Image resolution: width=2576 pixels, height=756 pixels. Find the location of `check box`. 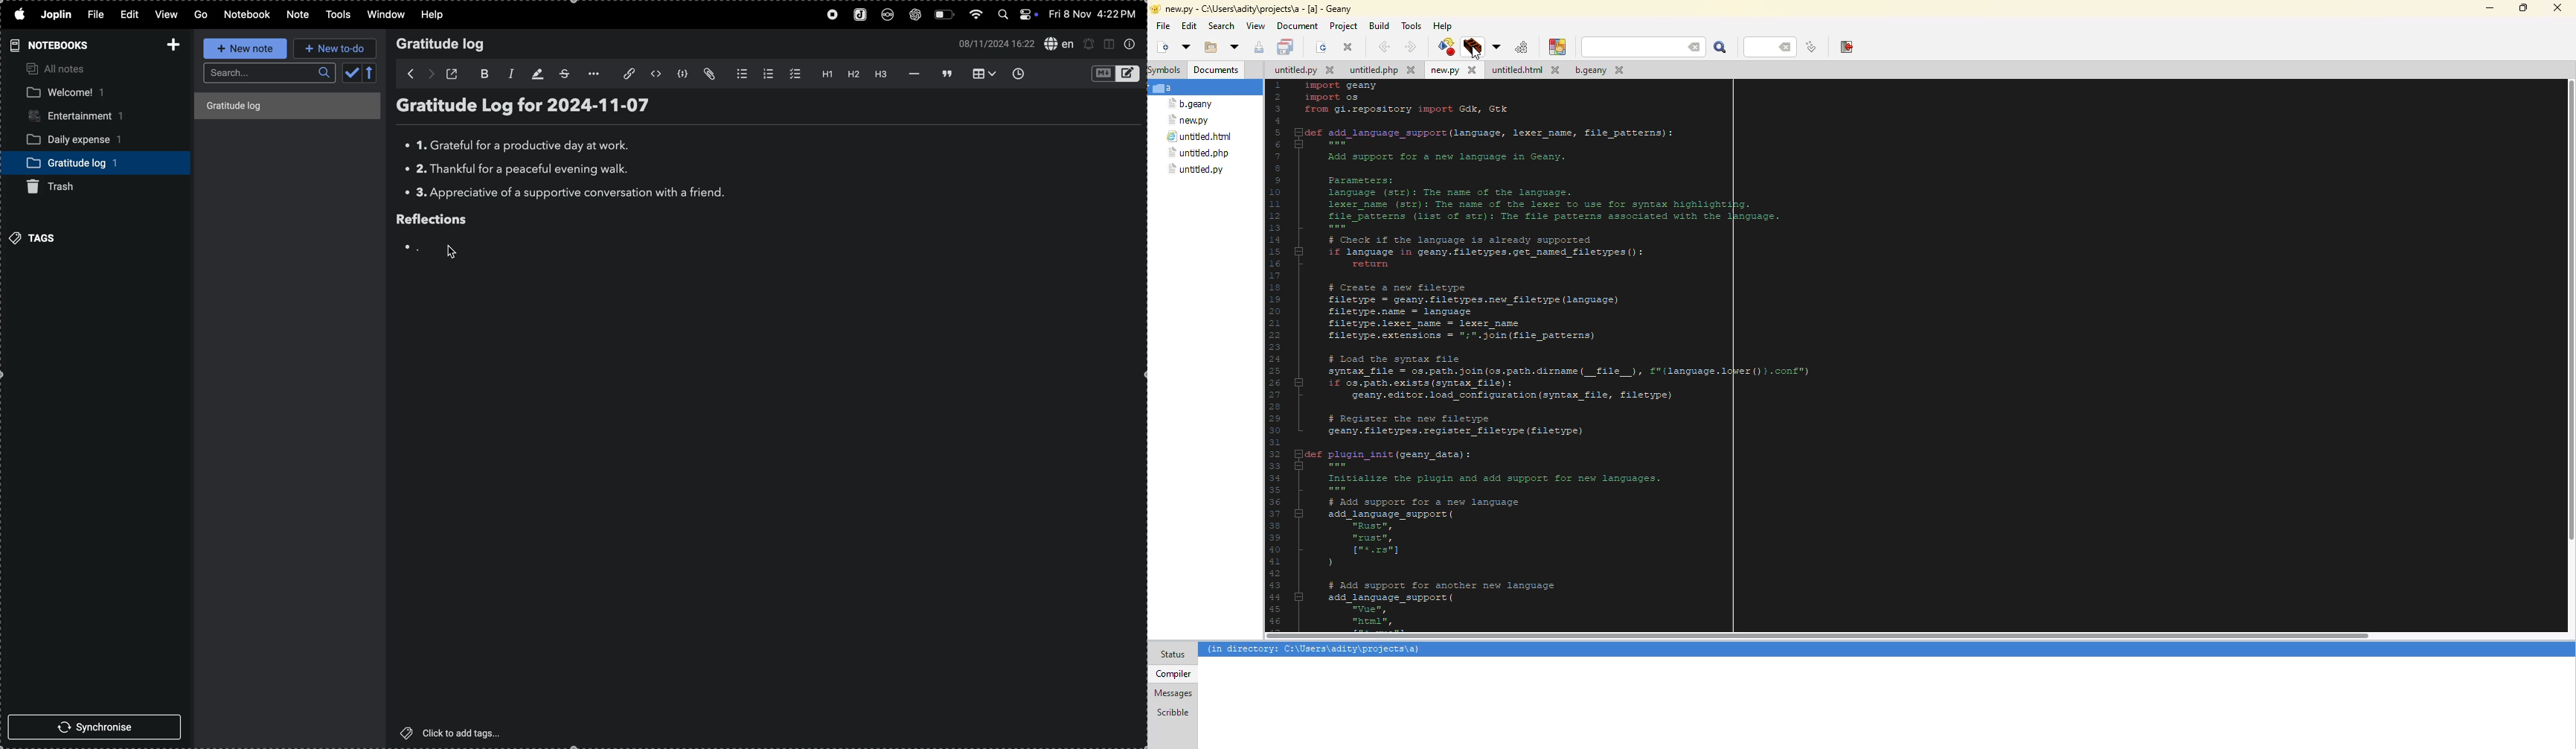

check box is located at coordinates (794, 73).